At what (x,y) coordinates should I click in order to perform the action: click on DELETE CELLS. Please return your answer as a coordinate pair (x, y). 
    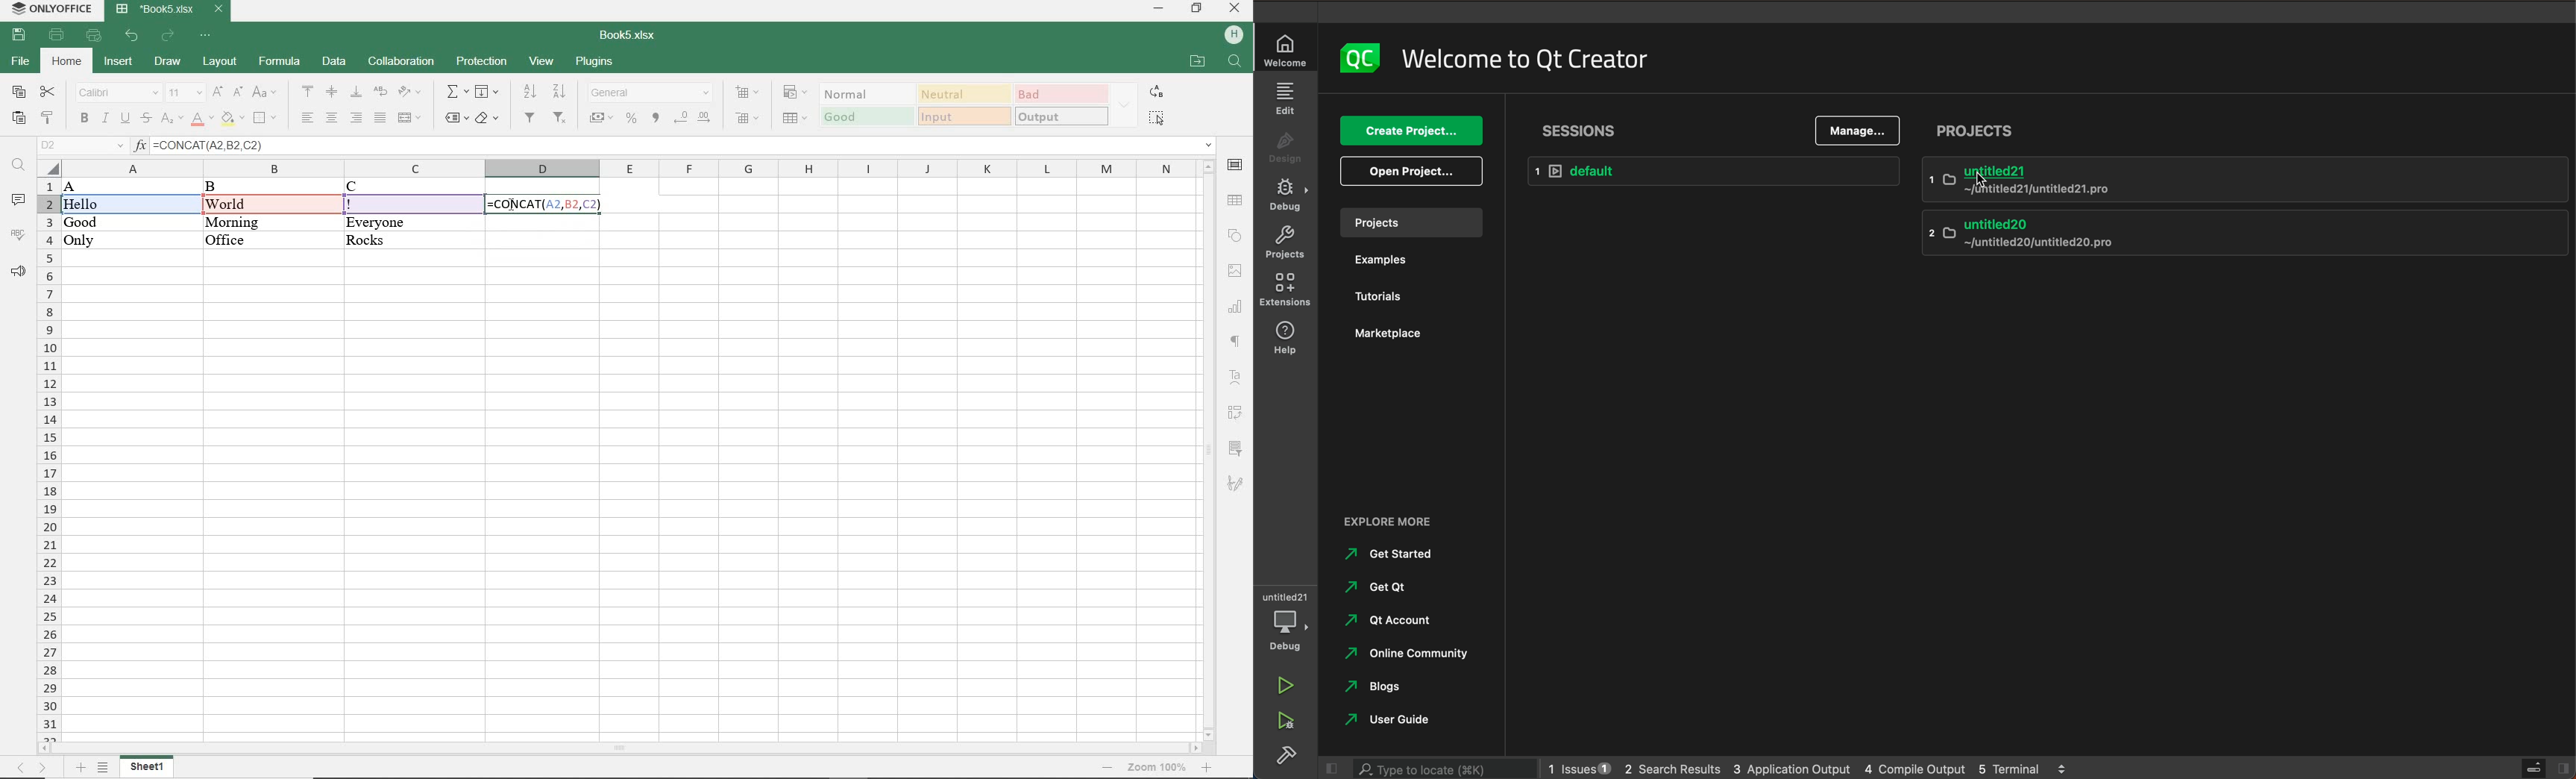
    Looking at the image, I should click on (747, 119).